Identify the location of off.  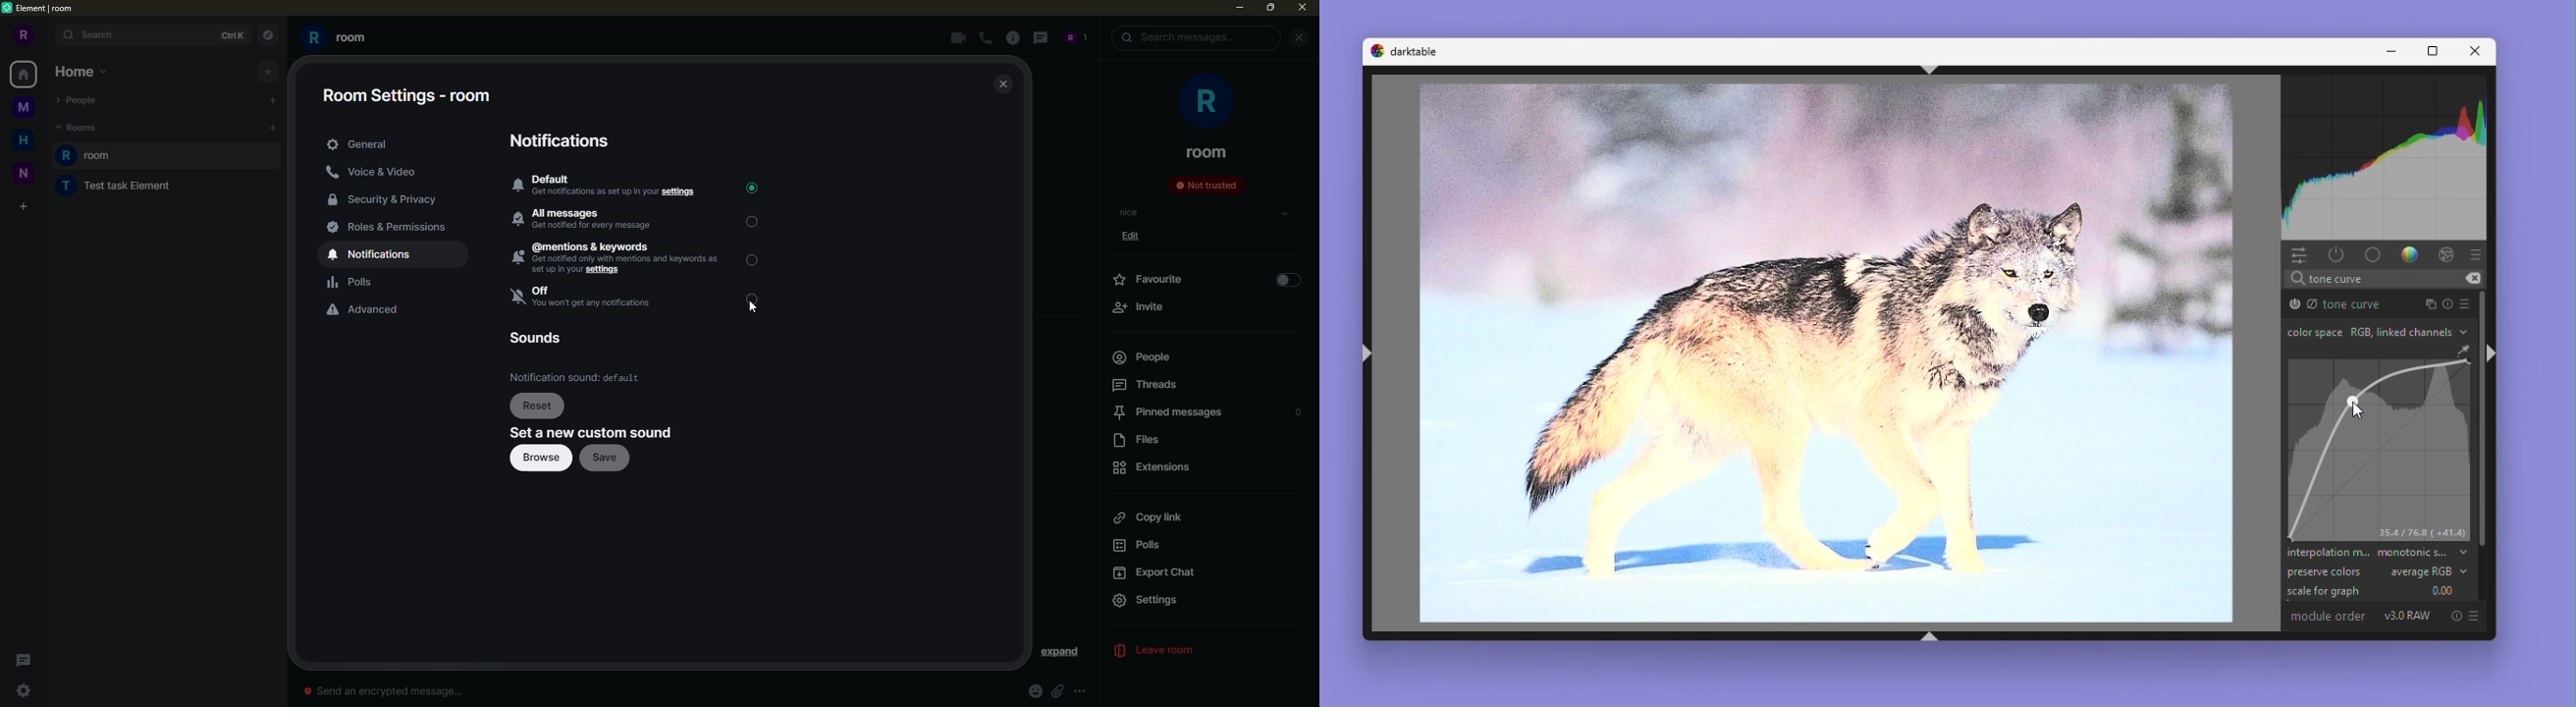
(584, 298).